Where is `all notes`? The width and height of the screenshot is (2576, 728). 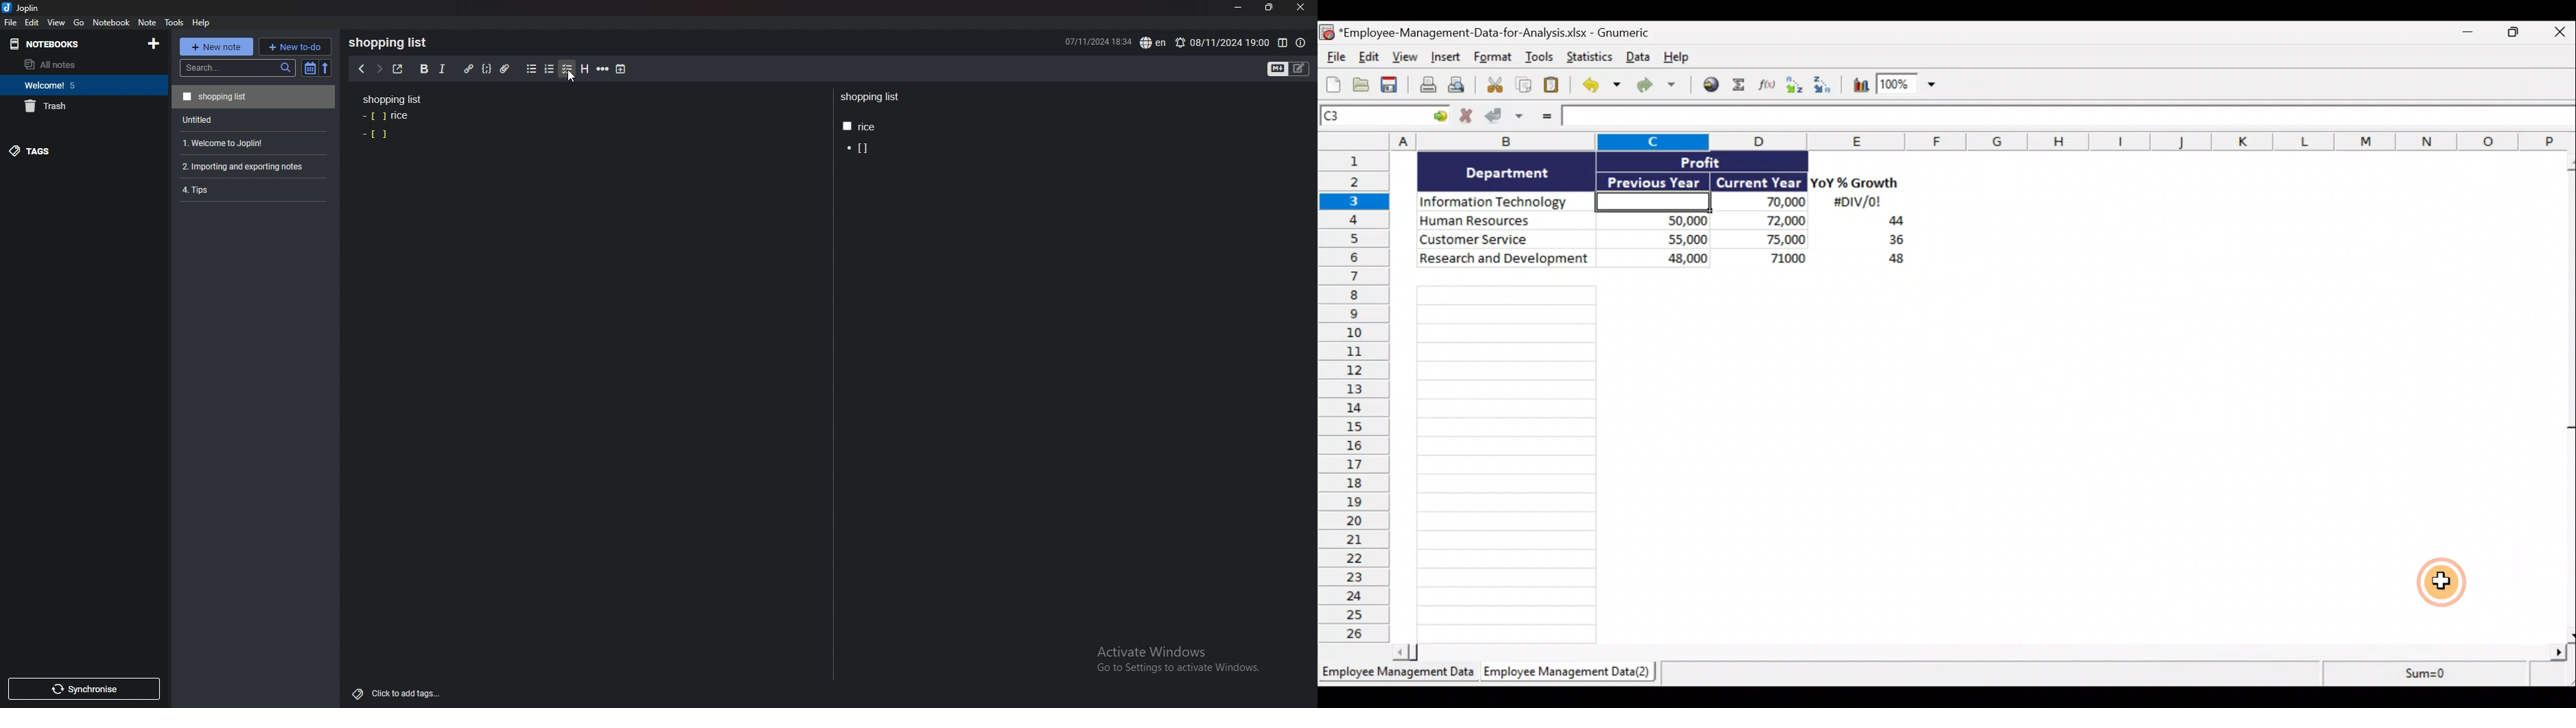 all notes is located at coordinates (78, 64).